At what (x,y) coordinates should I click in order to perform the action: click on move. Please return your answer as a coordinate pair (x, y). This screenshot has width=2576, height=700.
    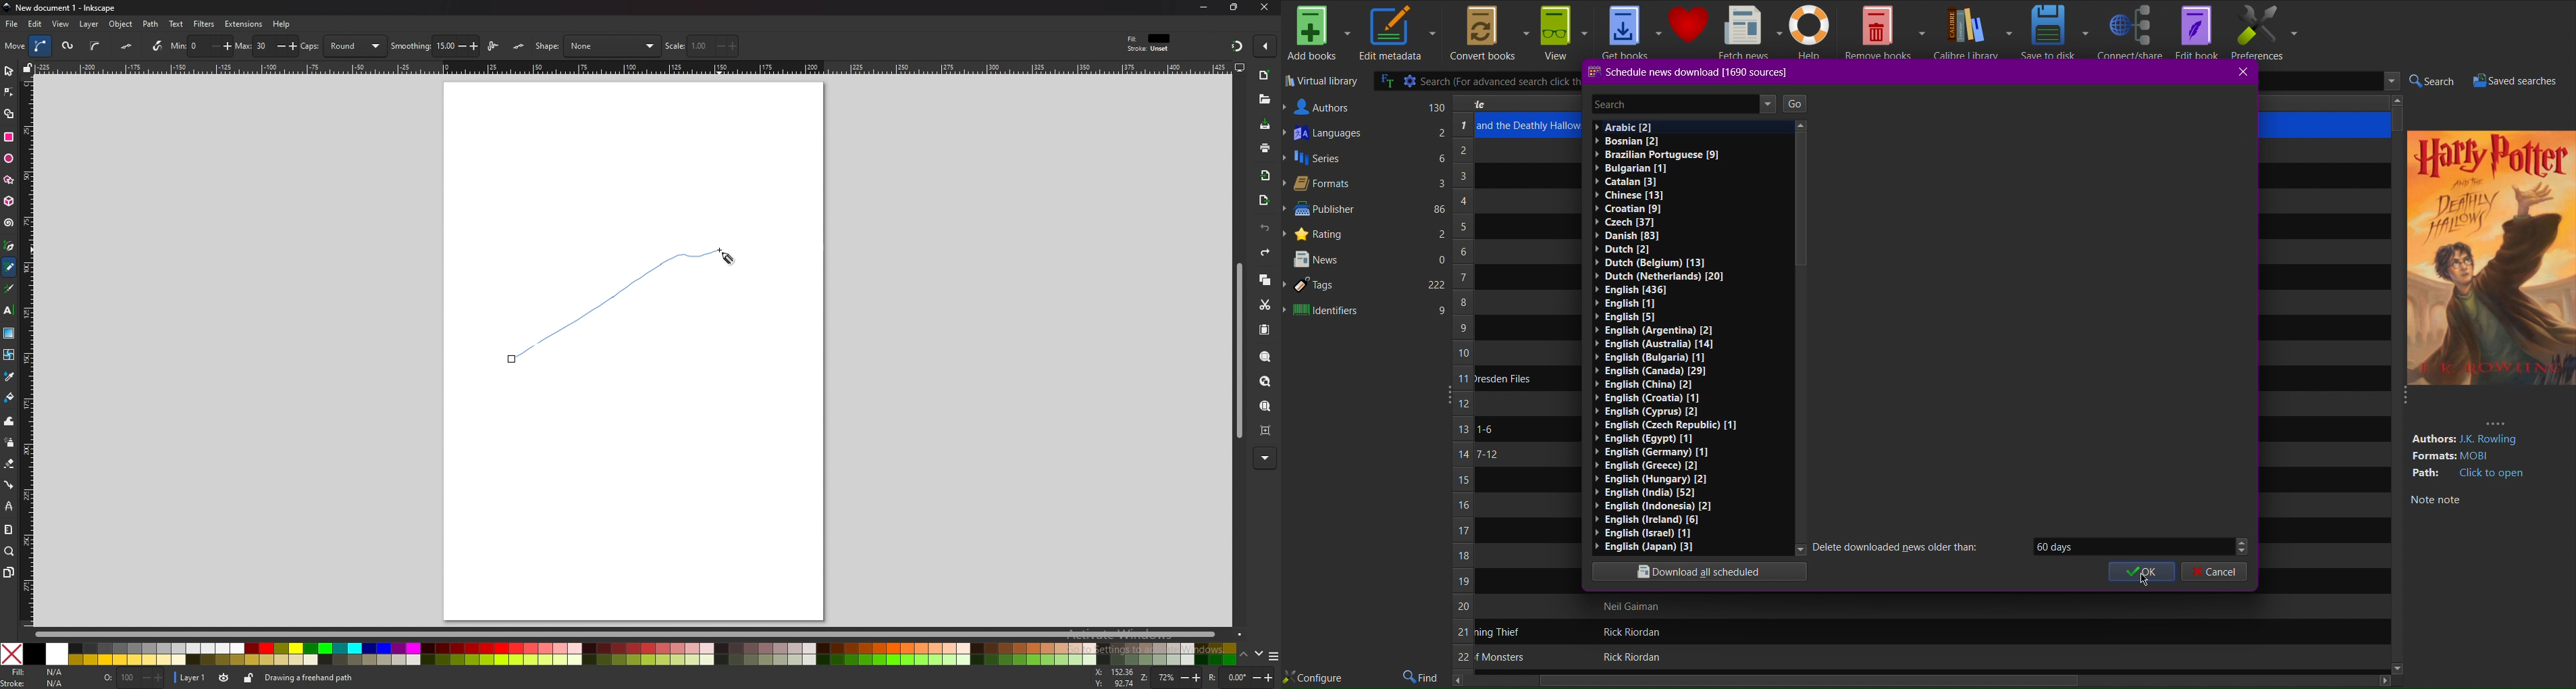
    Looking at the image, I should click on (14, 45).